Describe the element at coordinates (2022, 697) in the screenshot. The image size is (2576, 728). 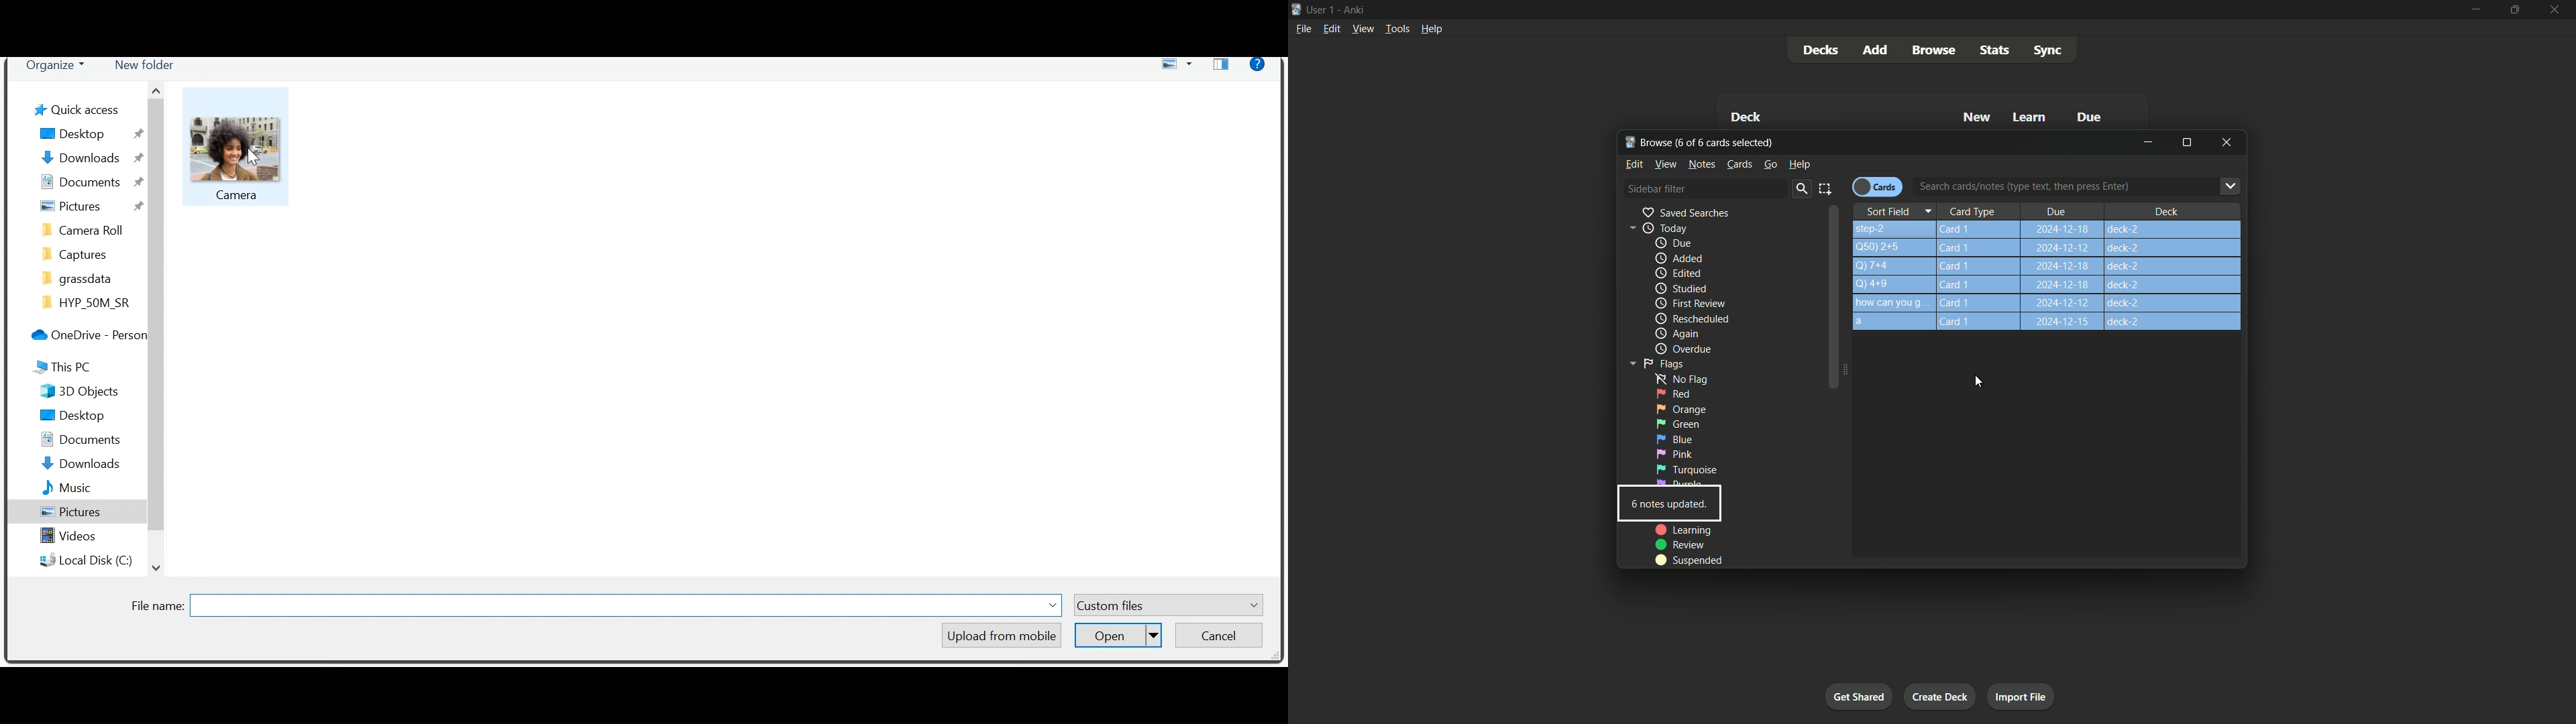
I see `Import file` at that location.